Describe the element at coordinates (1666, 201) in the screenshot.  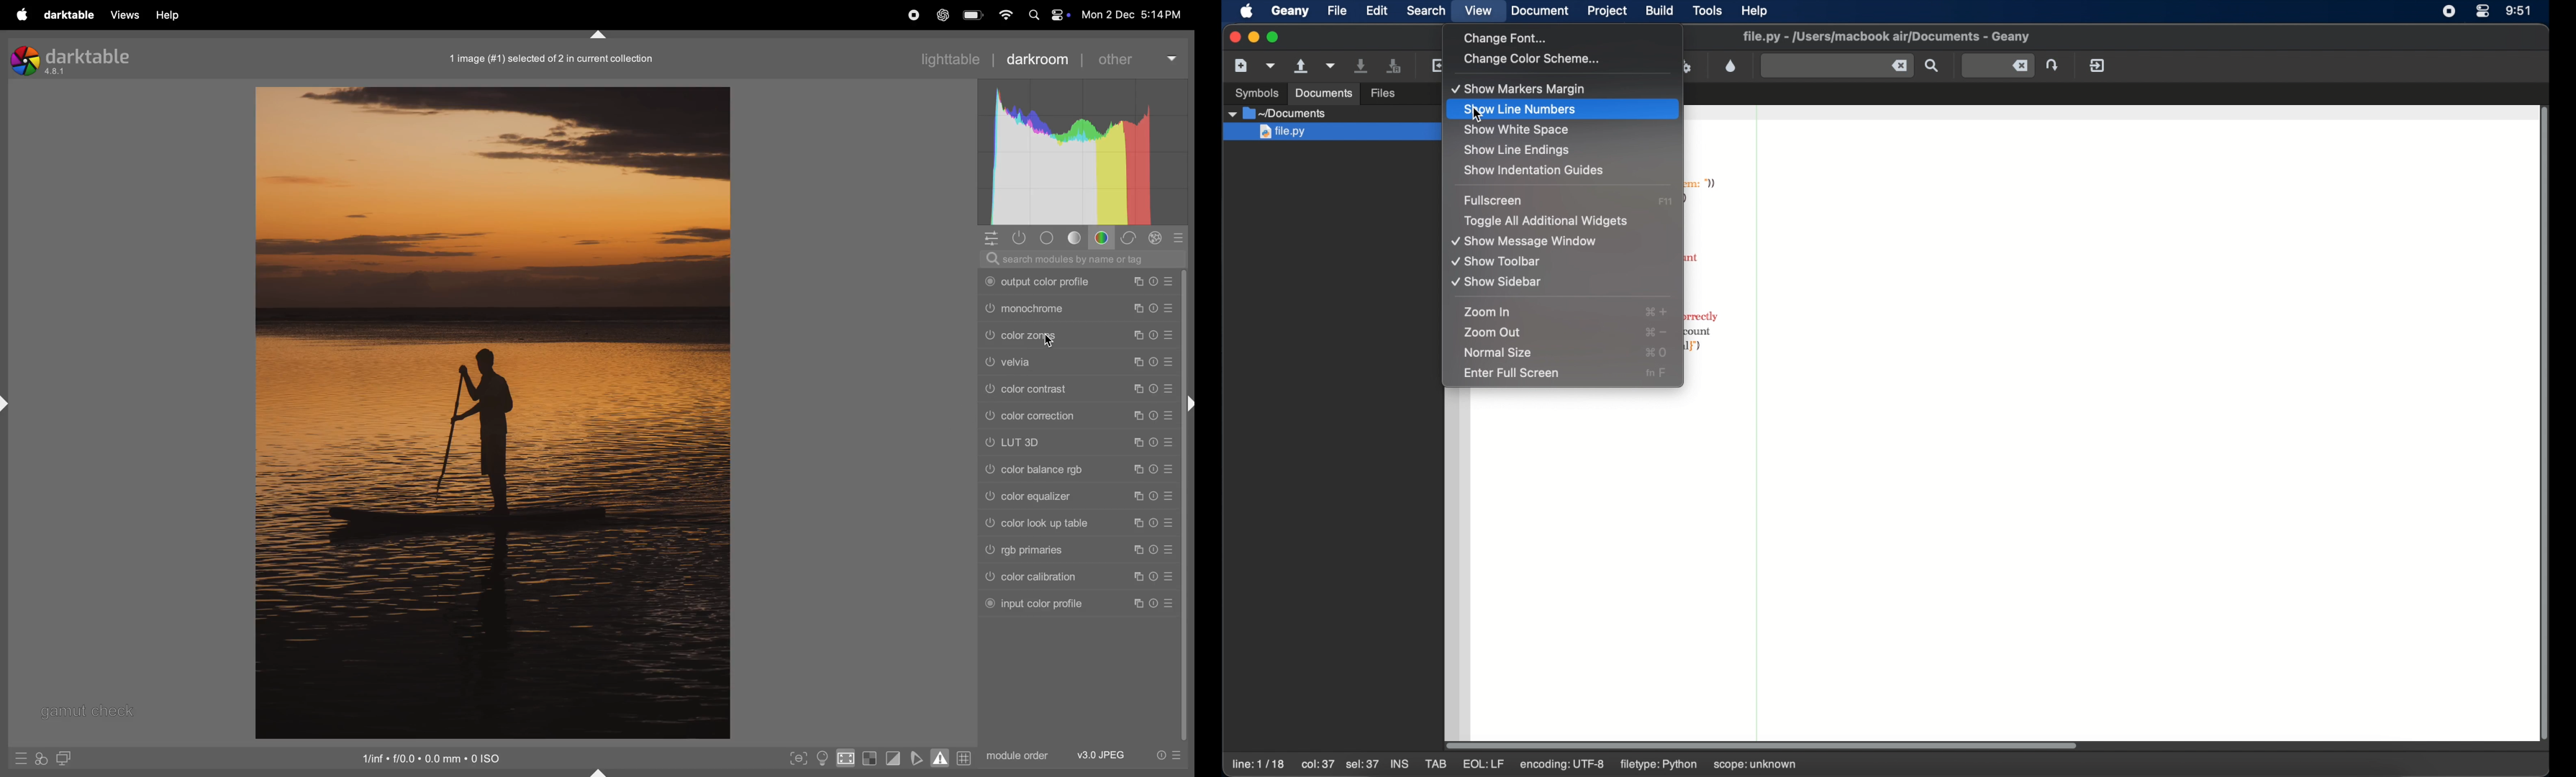
I see `fullscreen shortcut` at that location.